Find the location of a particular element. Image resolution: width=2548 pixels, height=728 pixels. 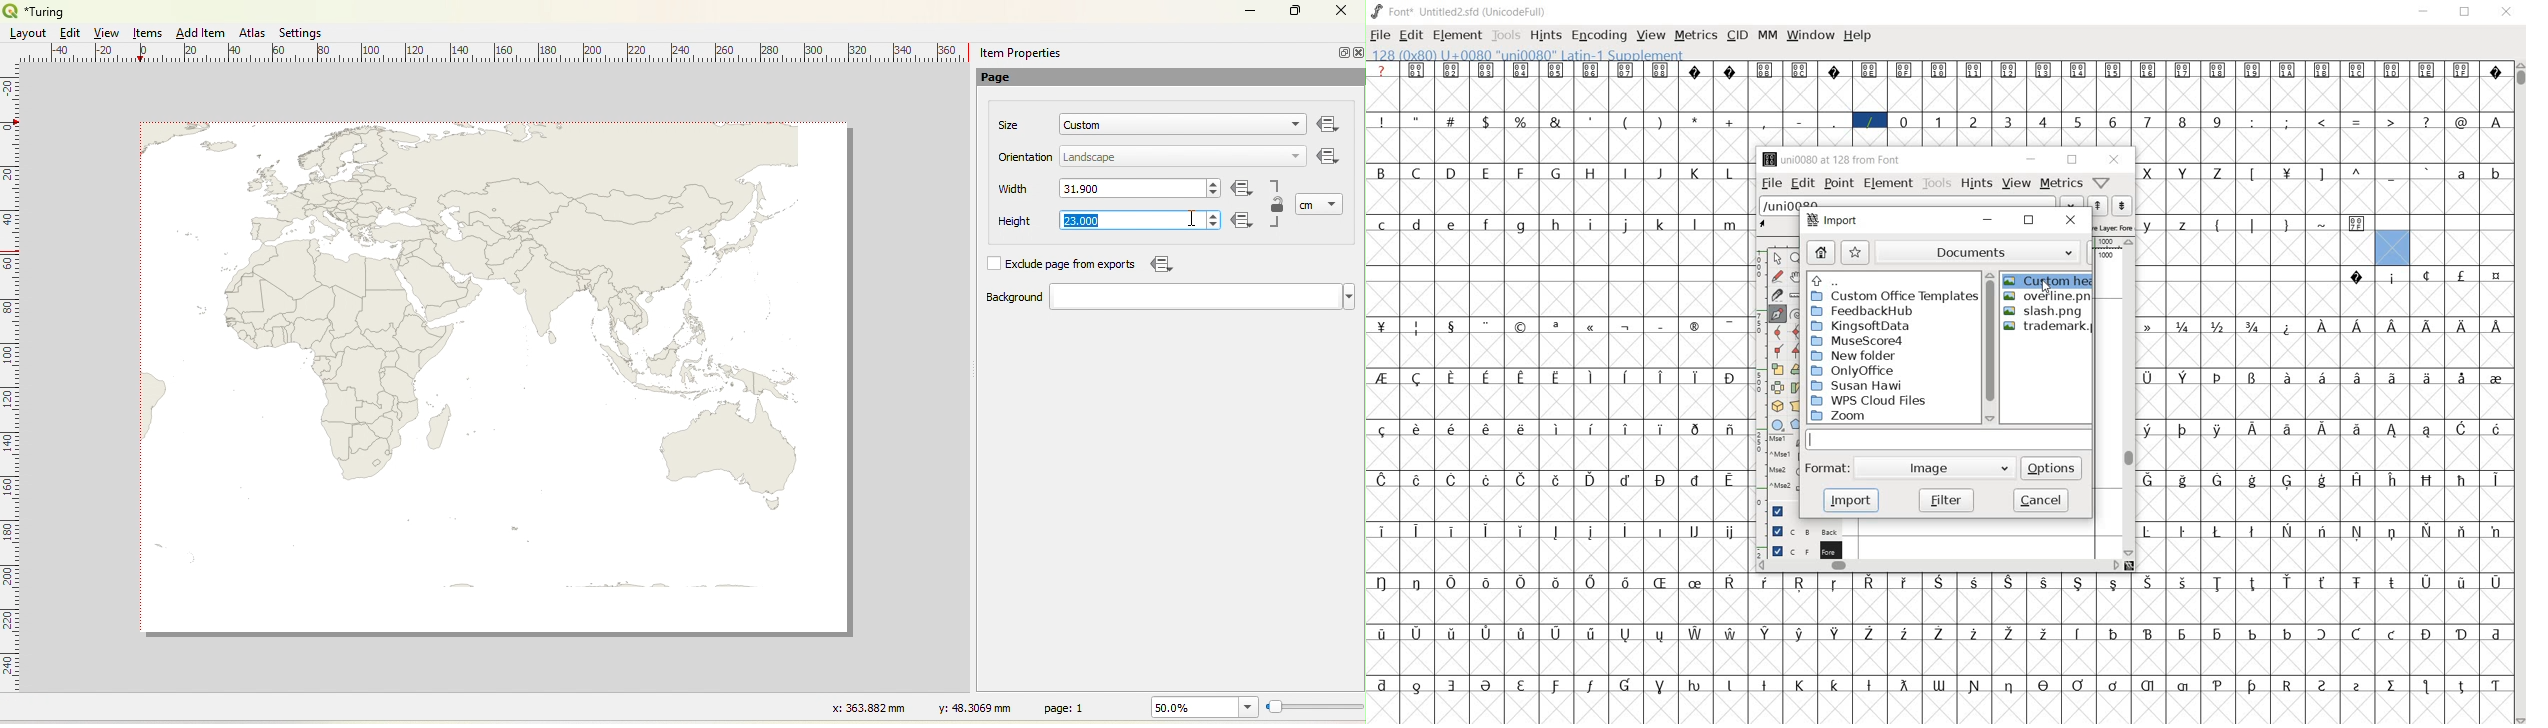

glyph is located at coordinates (2393, 70).